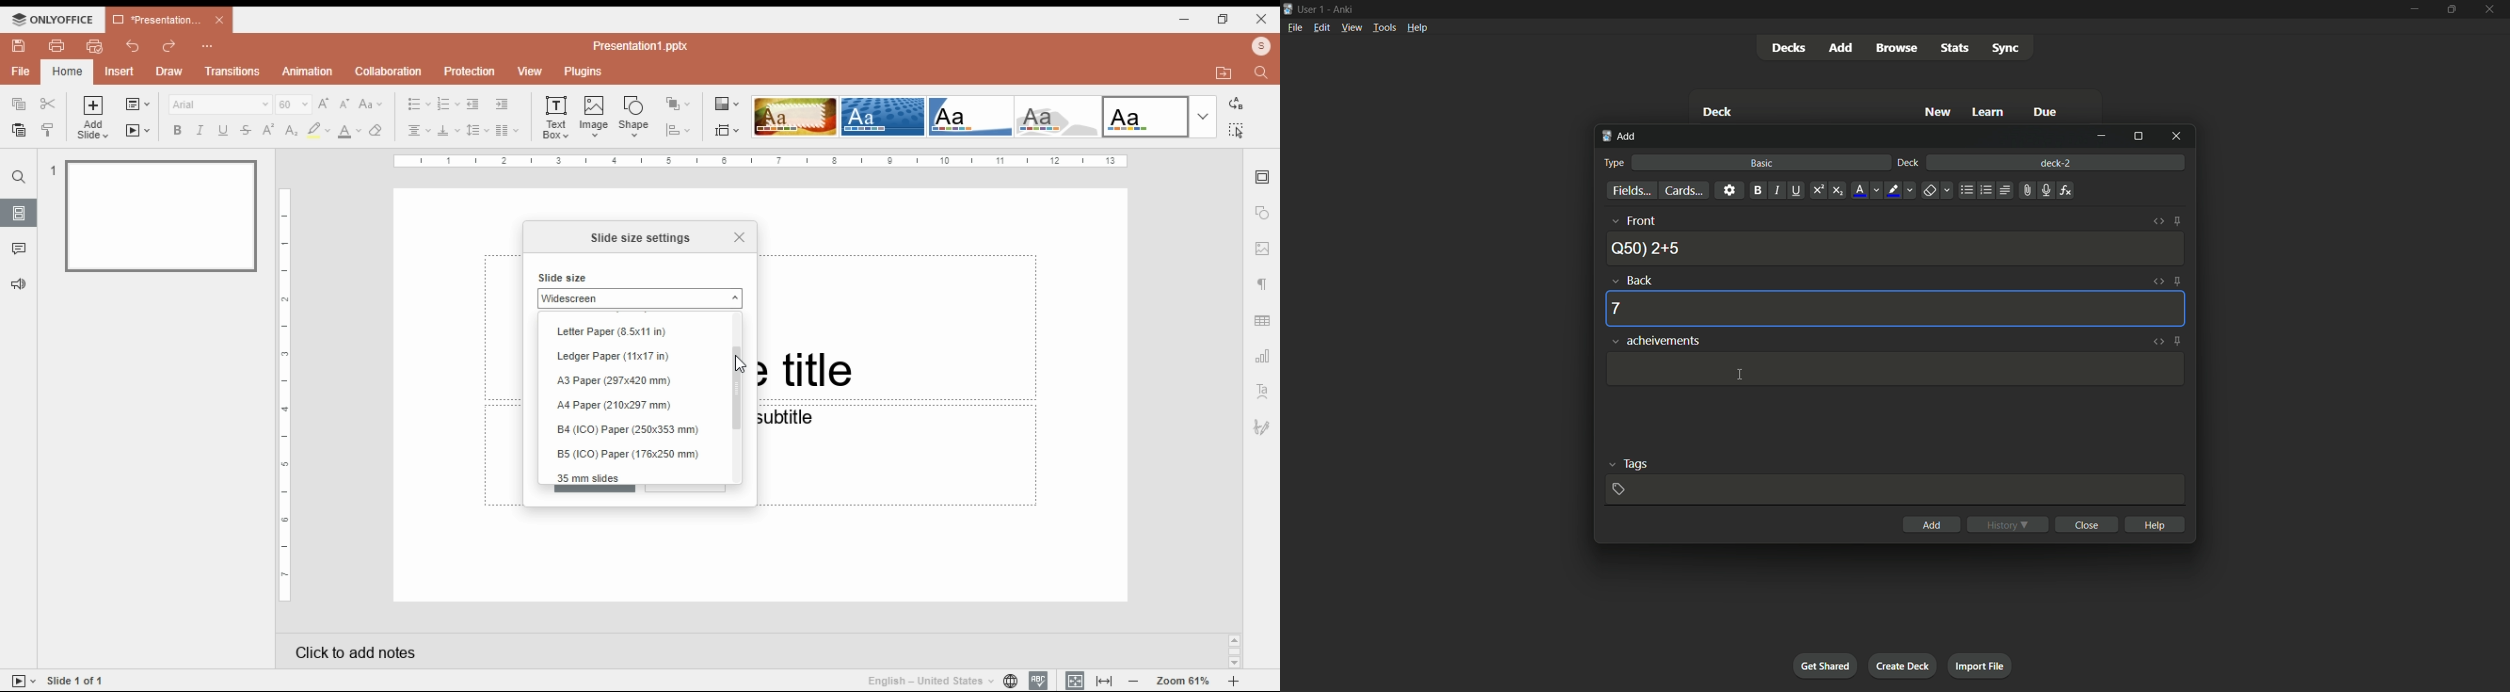 The width and height of the screenshot is (2520, 700). What do you see at coordinates (1867, 191) in the screenshot?
I see `font color` at bounding box center [1867, 191].